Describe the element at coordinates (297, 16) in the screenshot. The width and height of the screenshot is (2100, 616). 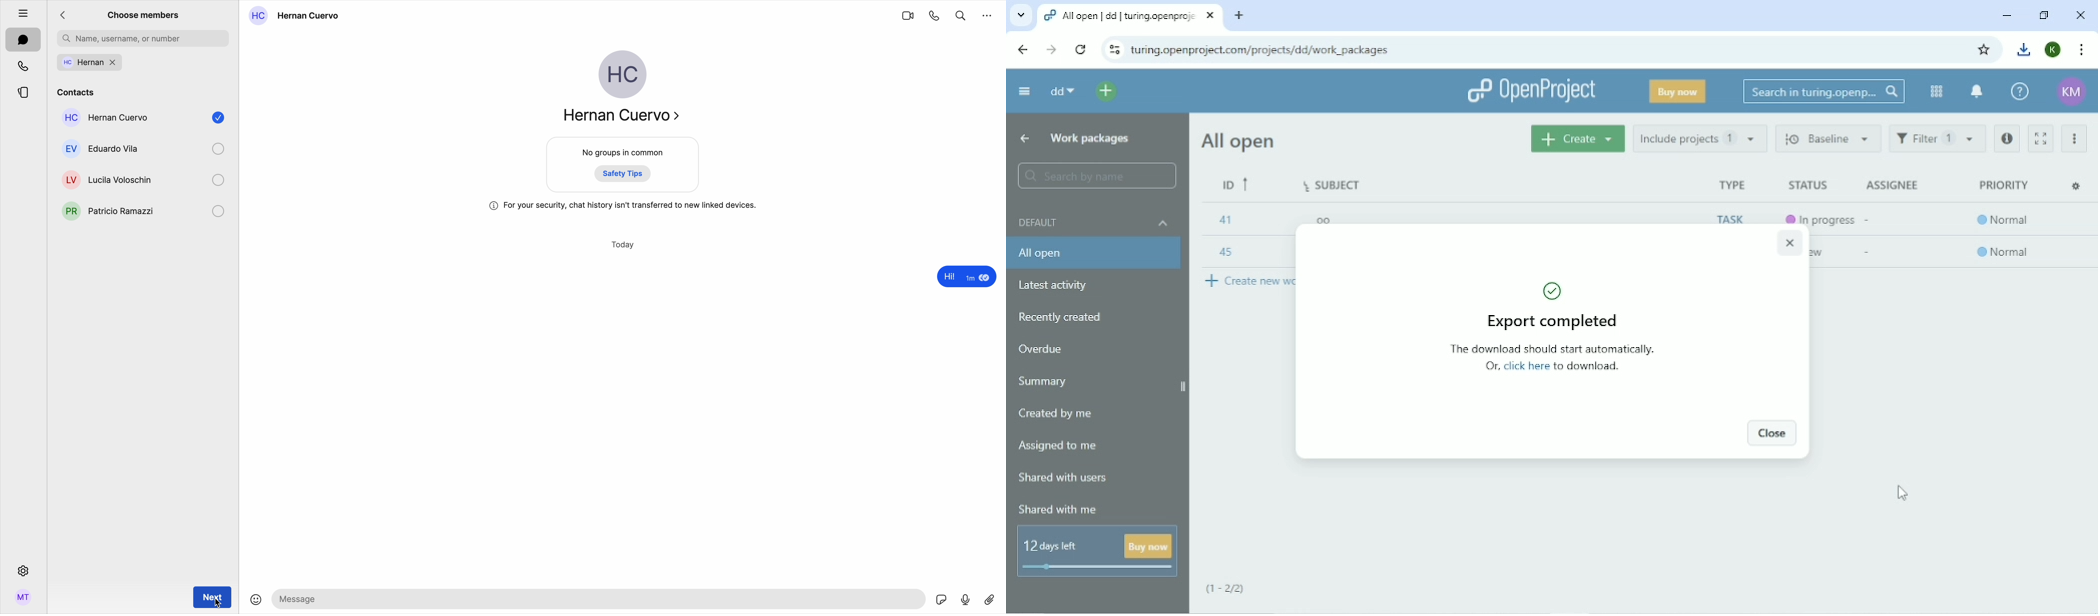
I see `Hernan Cuervo contact` at that location.